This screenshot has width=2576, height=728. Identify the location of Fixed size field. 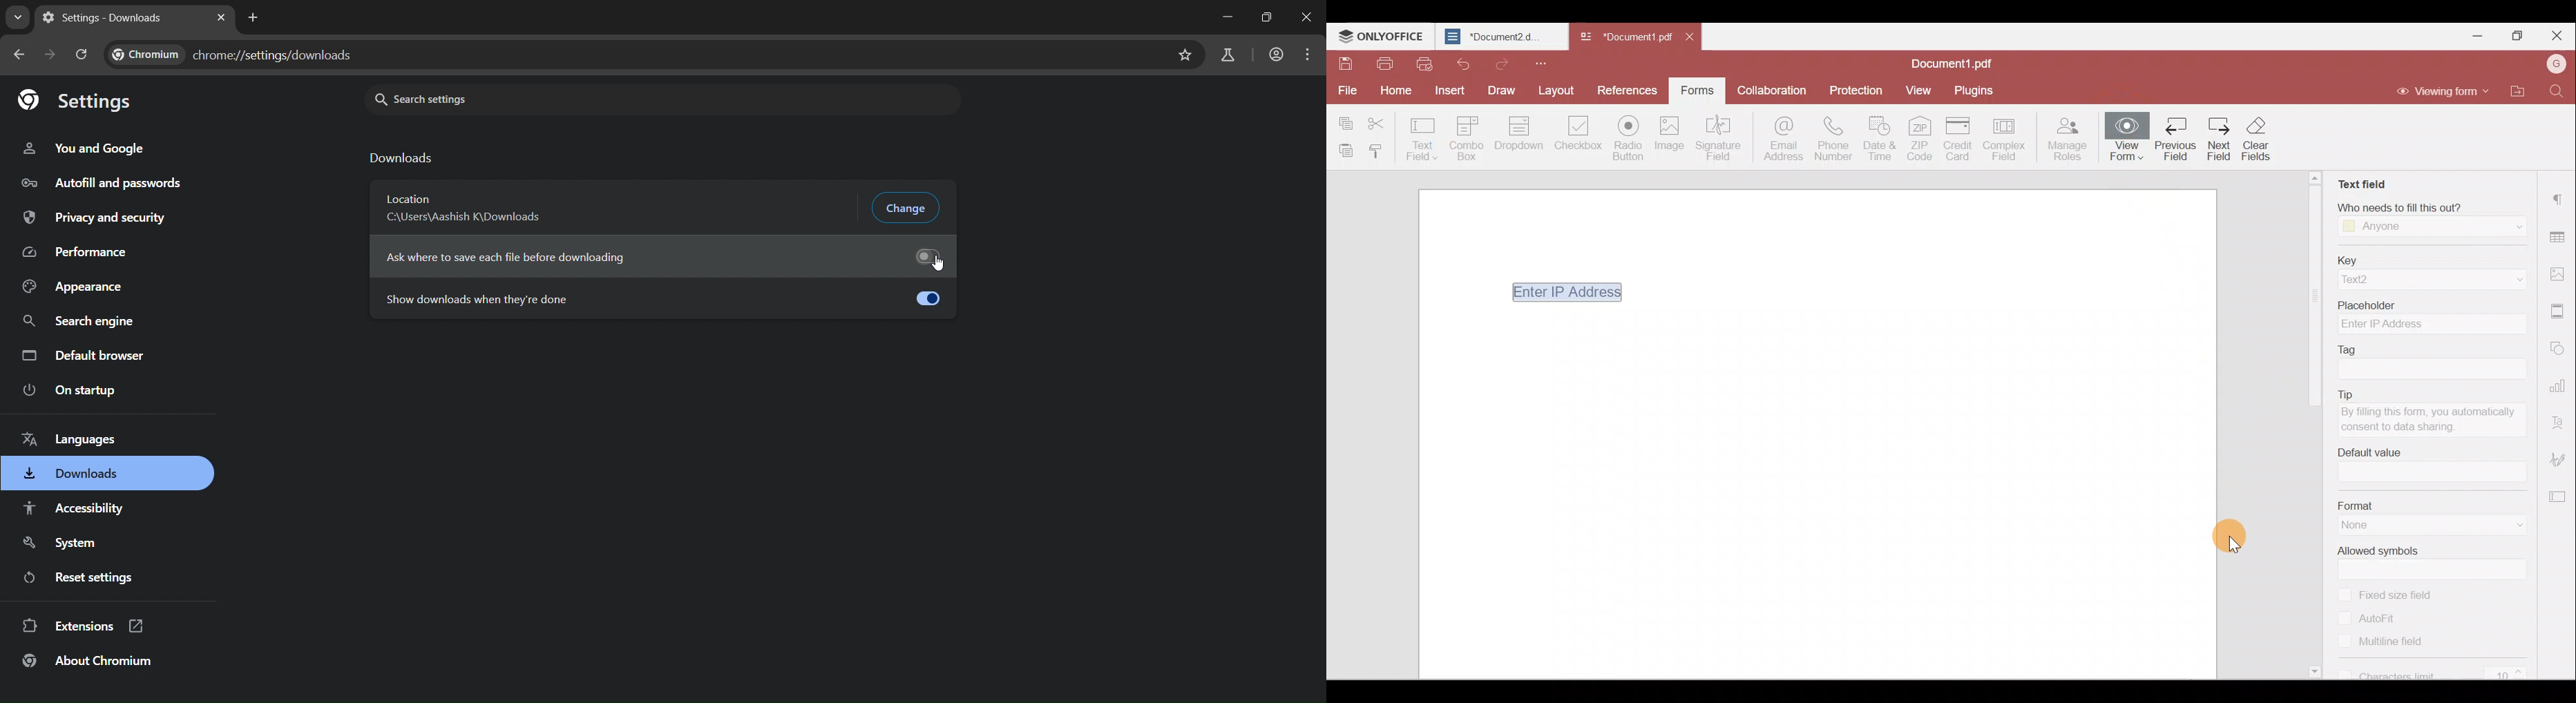
(2409, 596).